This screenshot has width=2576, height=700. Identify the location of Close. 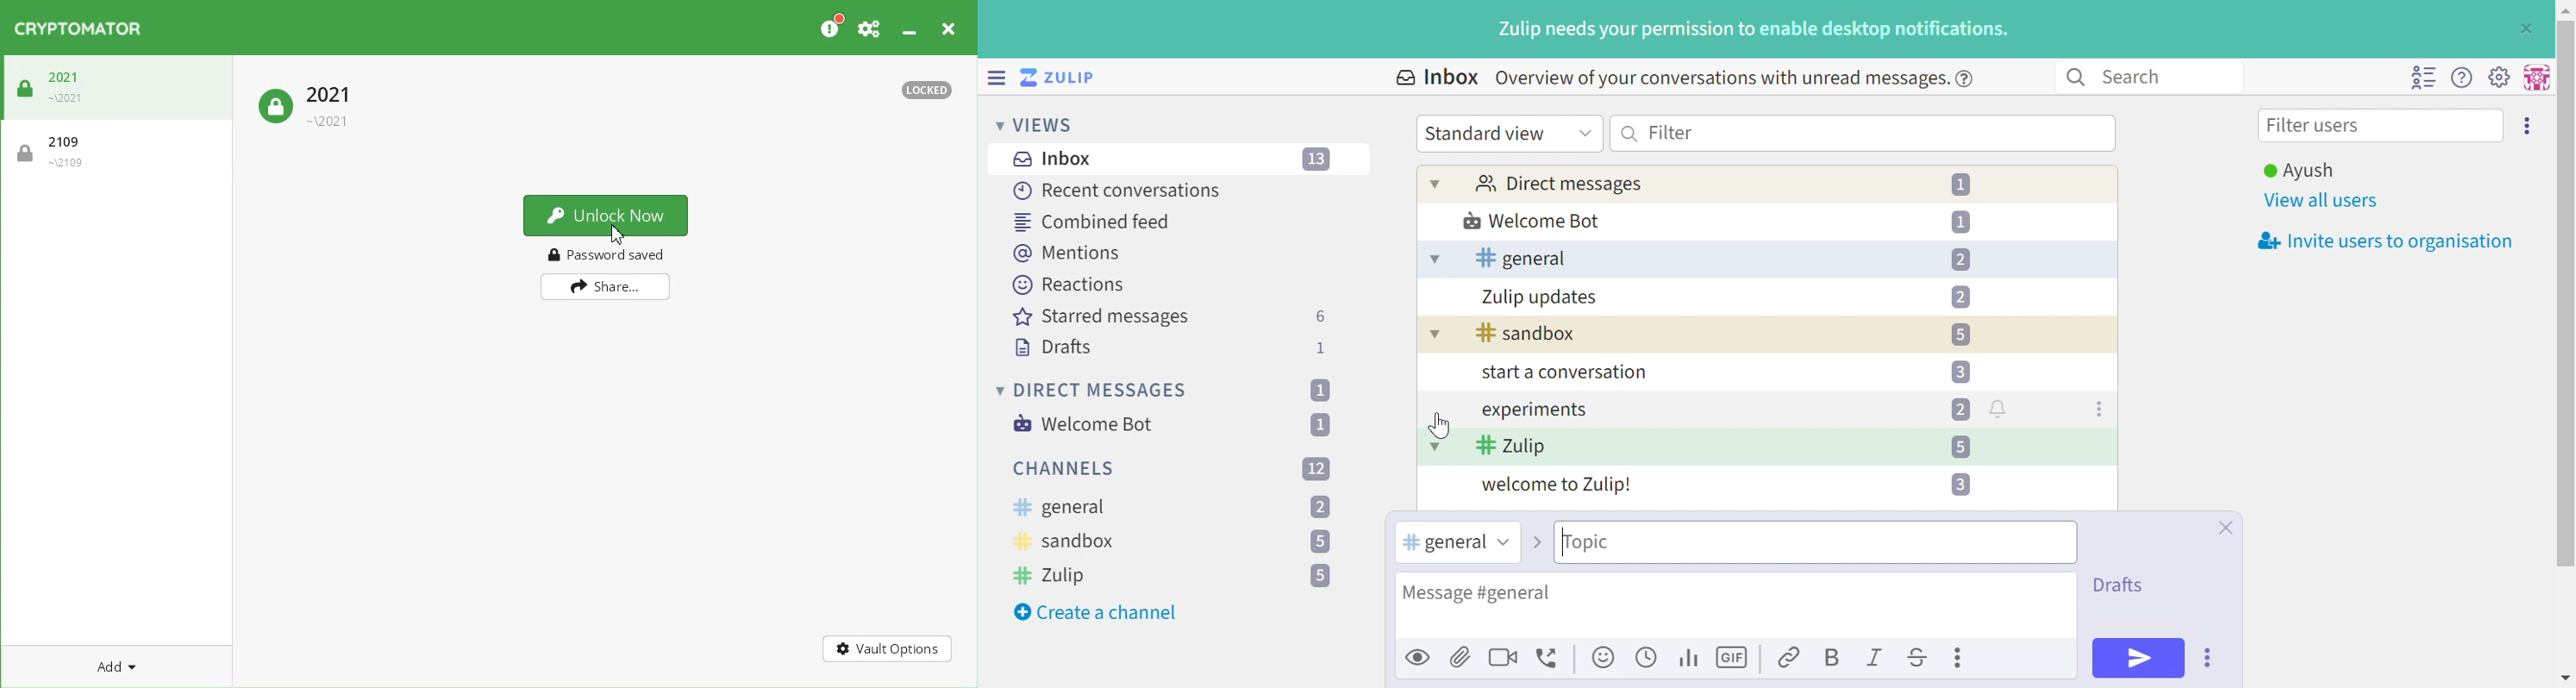
(2225, 528).